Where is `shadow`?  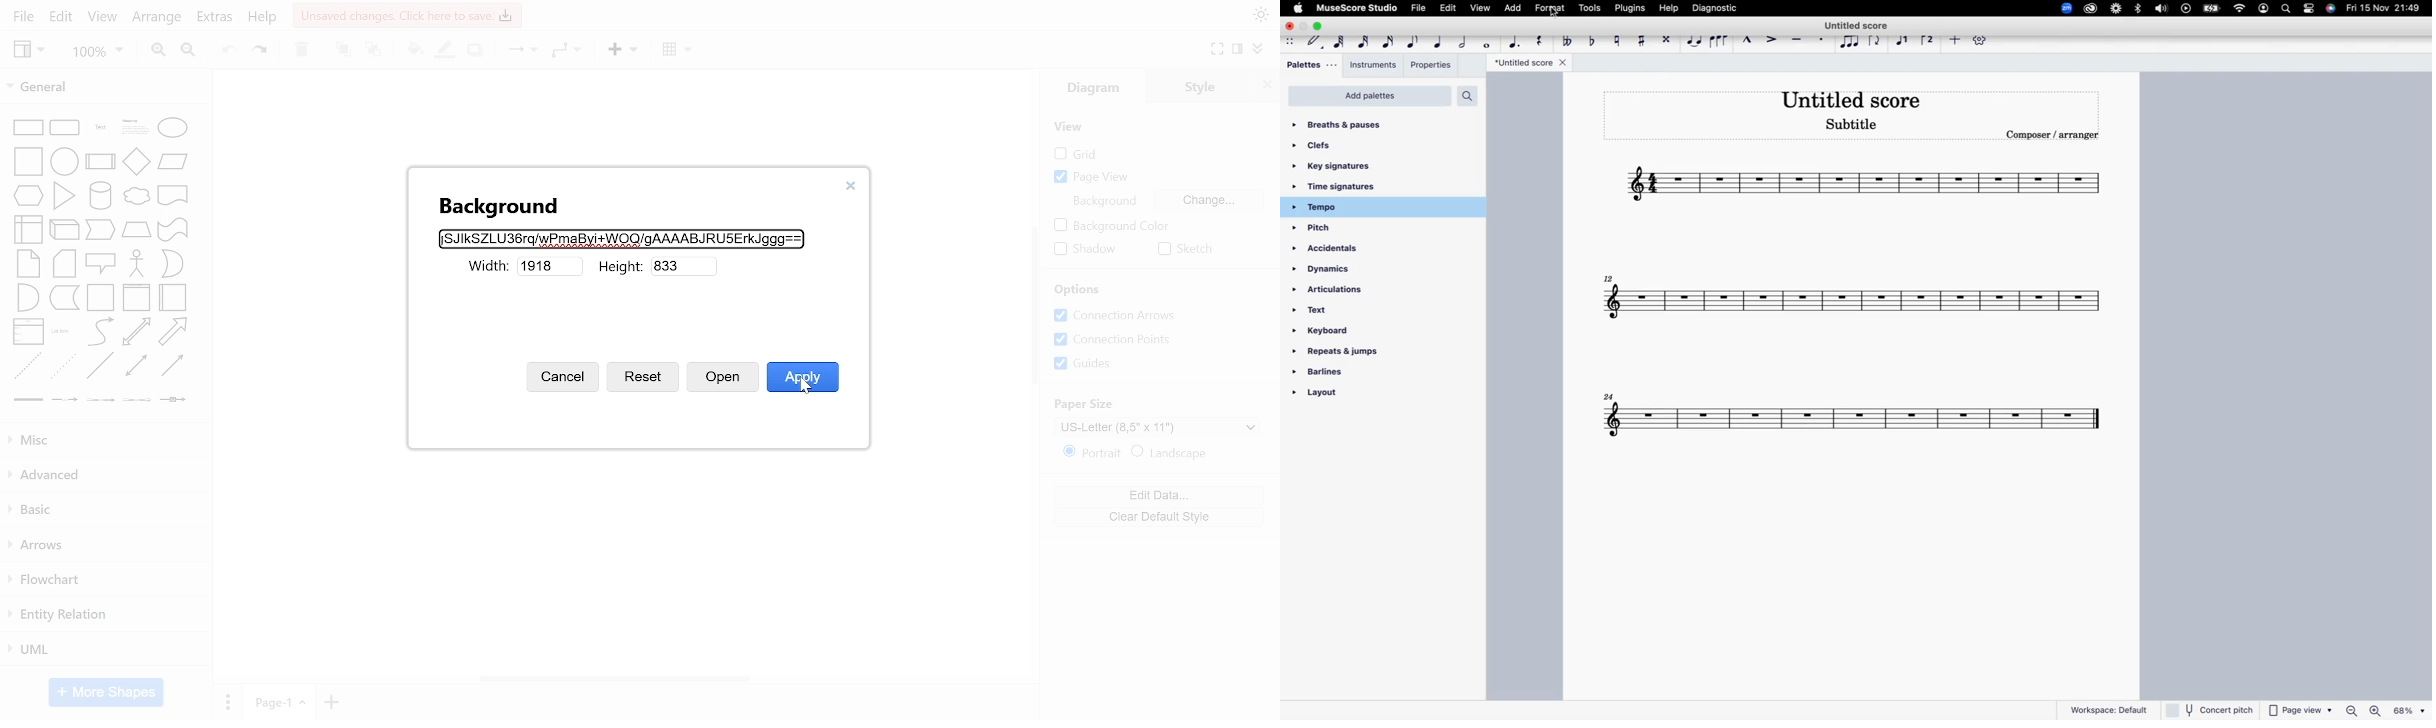 shadow is located at coordinates (477, 51).